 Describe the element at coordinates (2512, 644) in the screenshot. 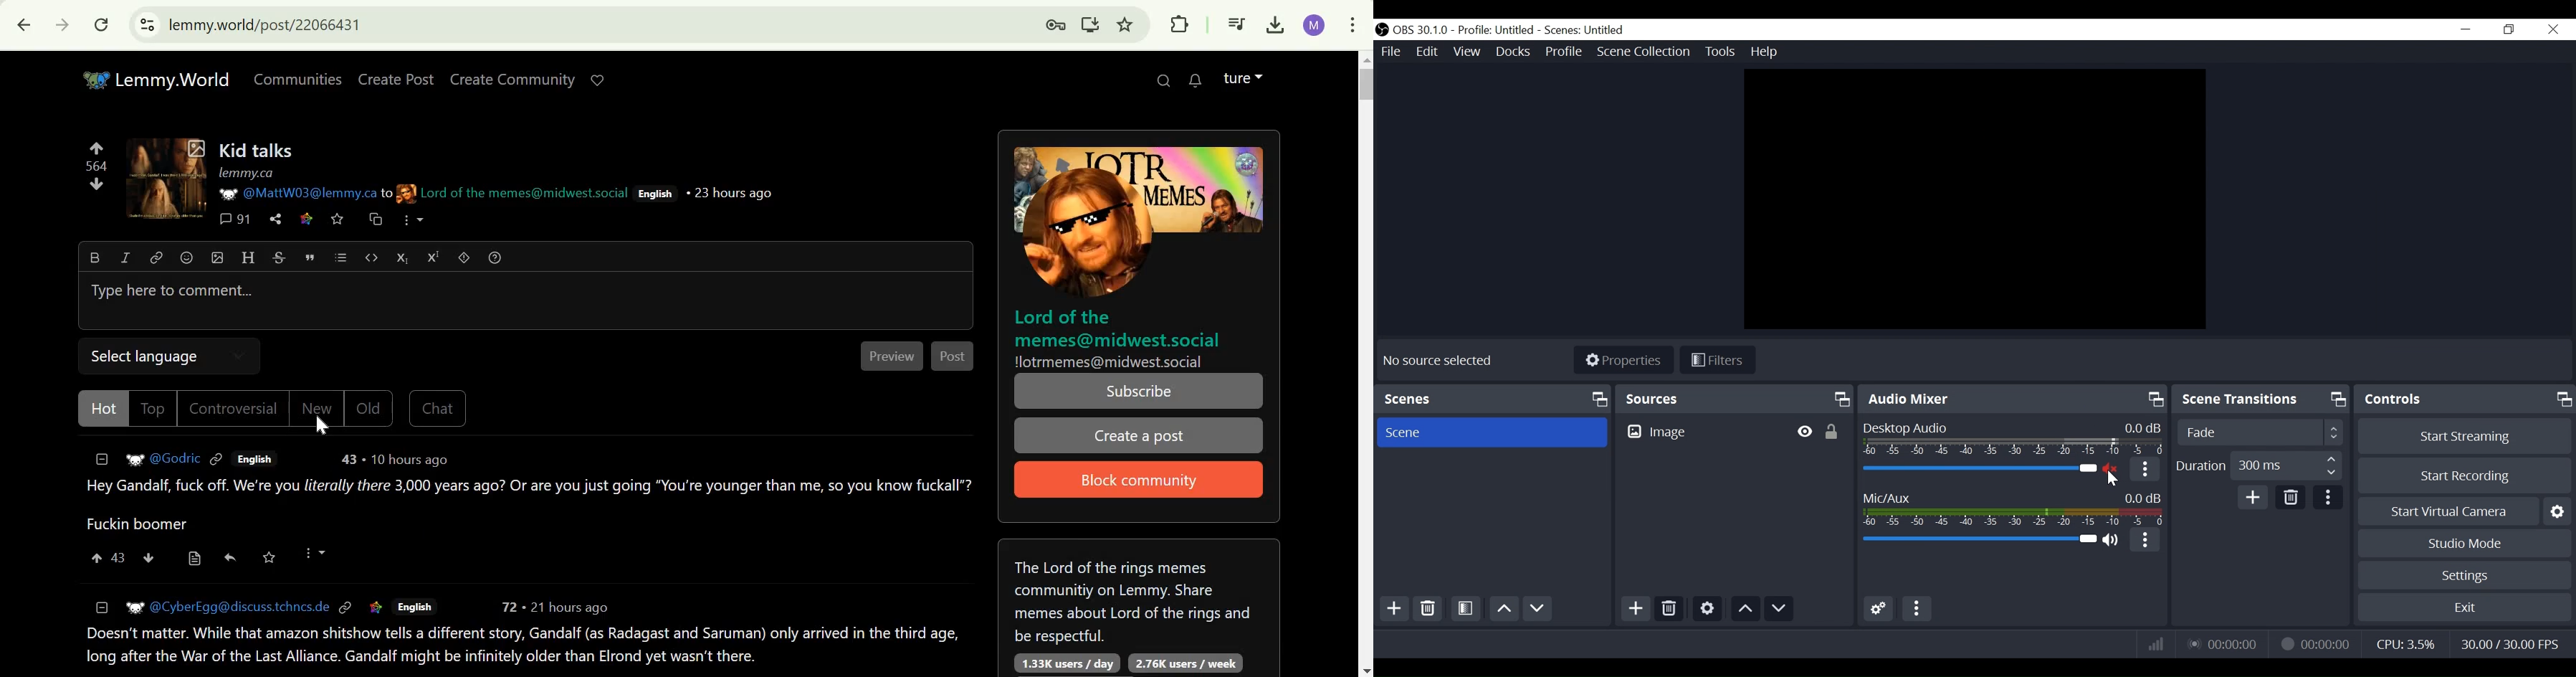

I see `Frame Per Second` at that location.